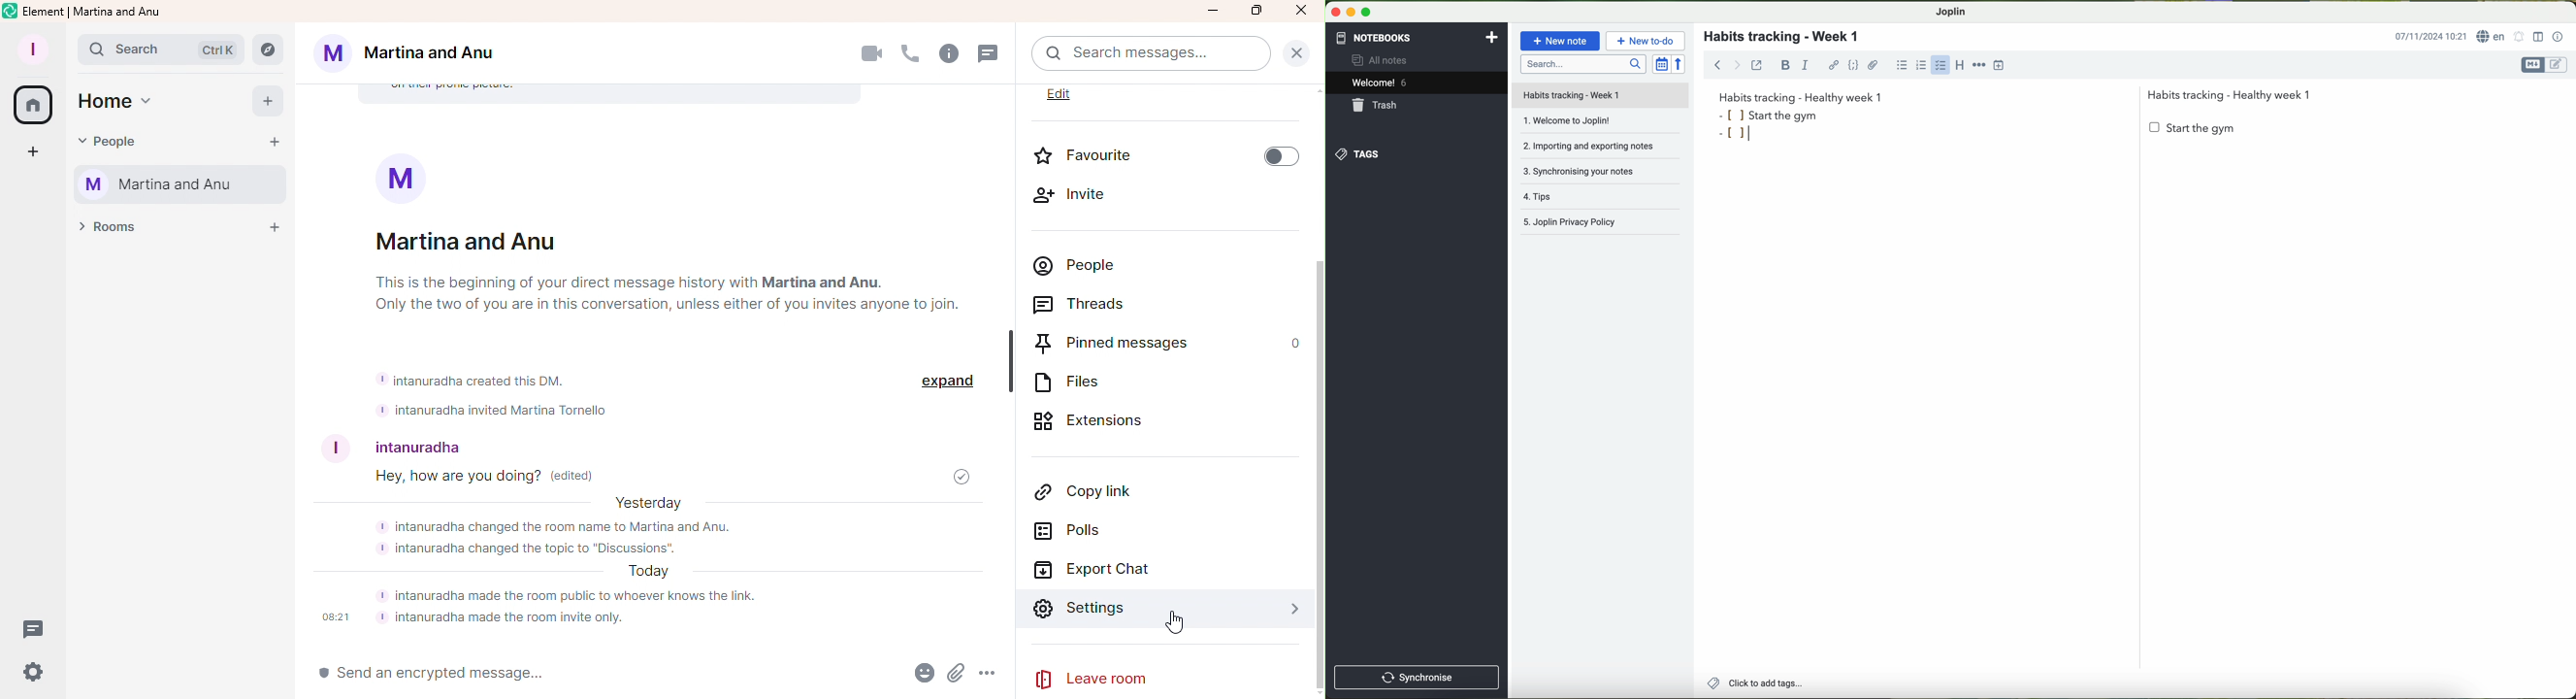  What do you see at coordinates (1299, 50) in the screenshot?
I see `Close` at bounding box center [1299, 50].